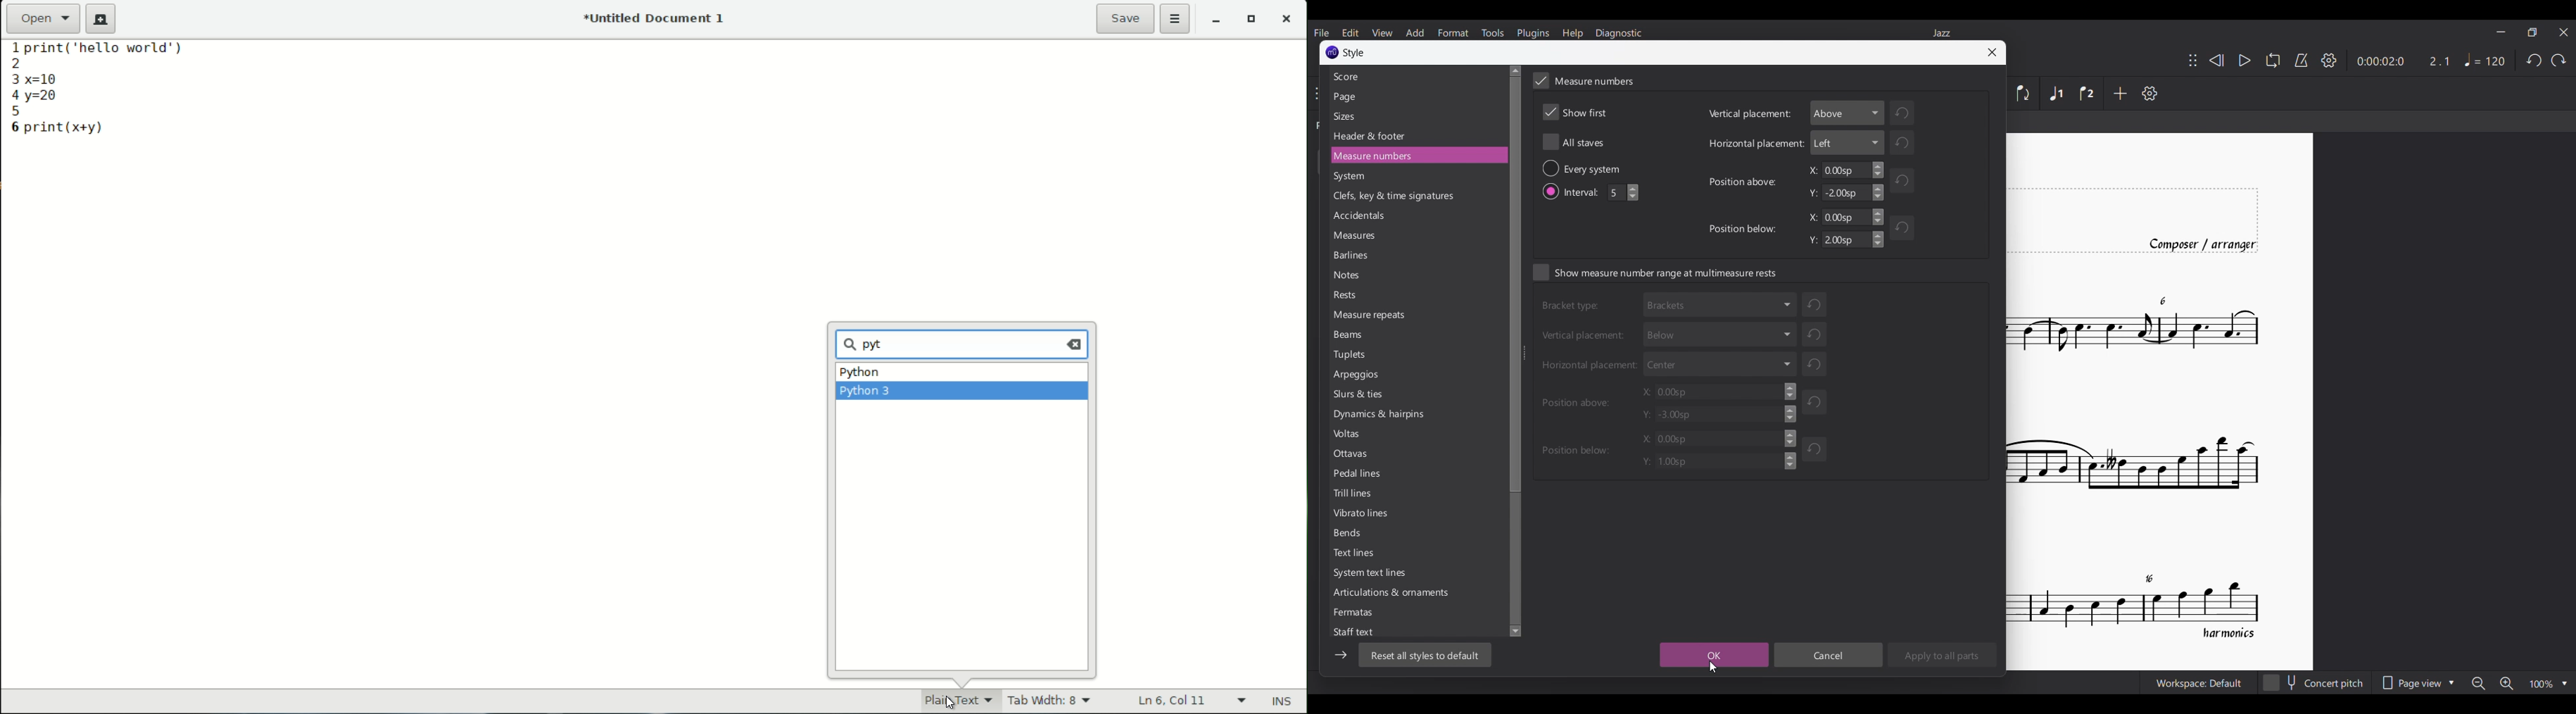 The image size is (2576, 728). Describe the element at coordinates (44, 18) in the screenshot. I see `open` at that location.